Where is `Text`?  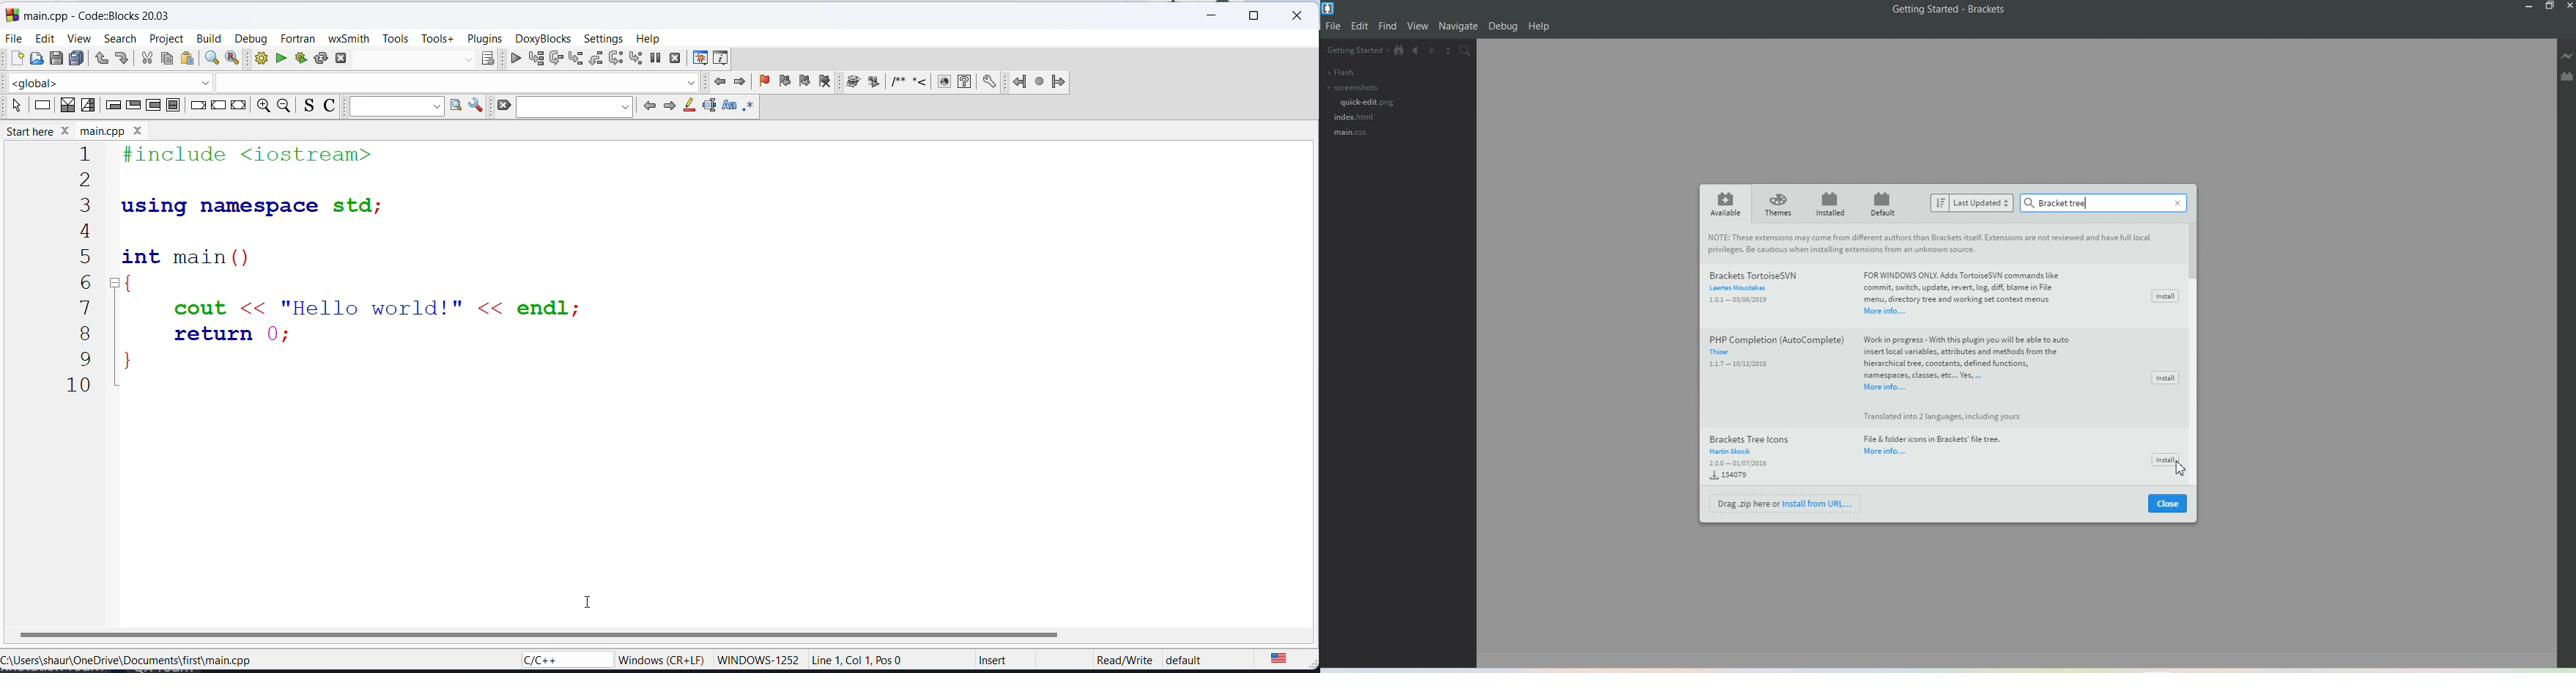 Text is located at coordinates (1932, 243).